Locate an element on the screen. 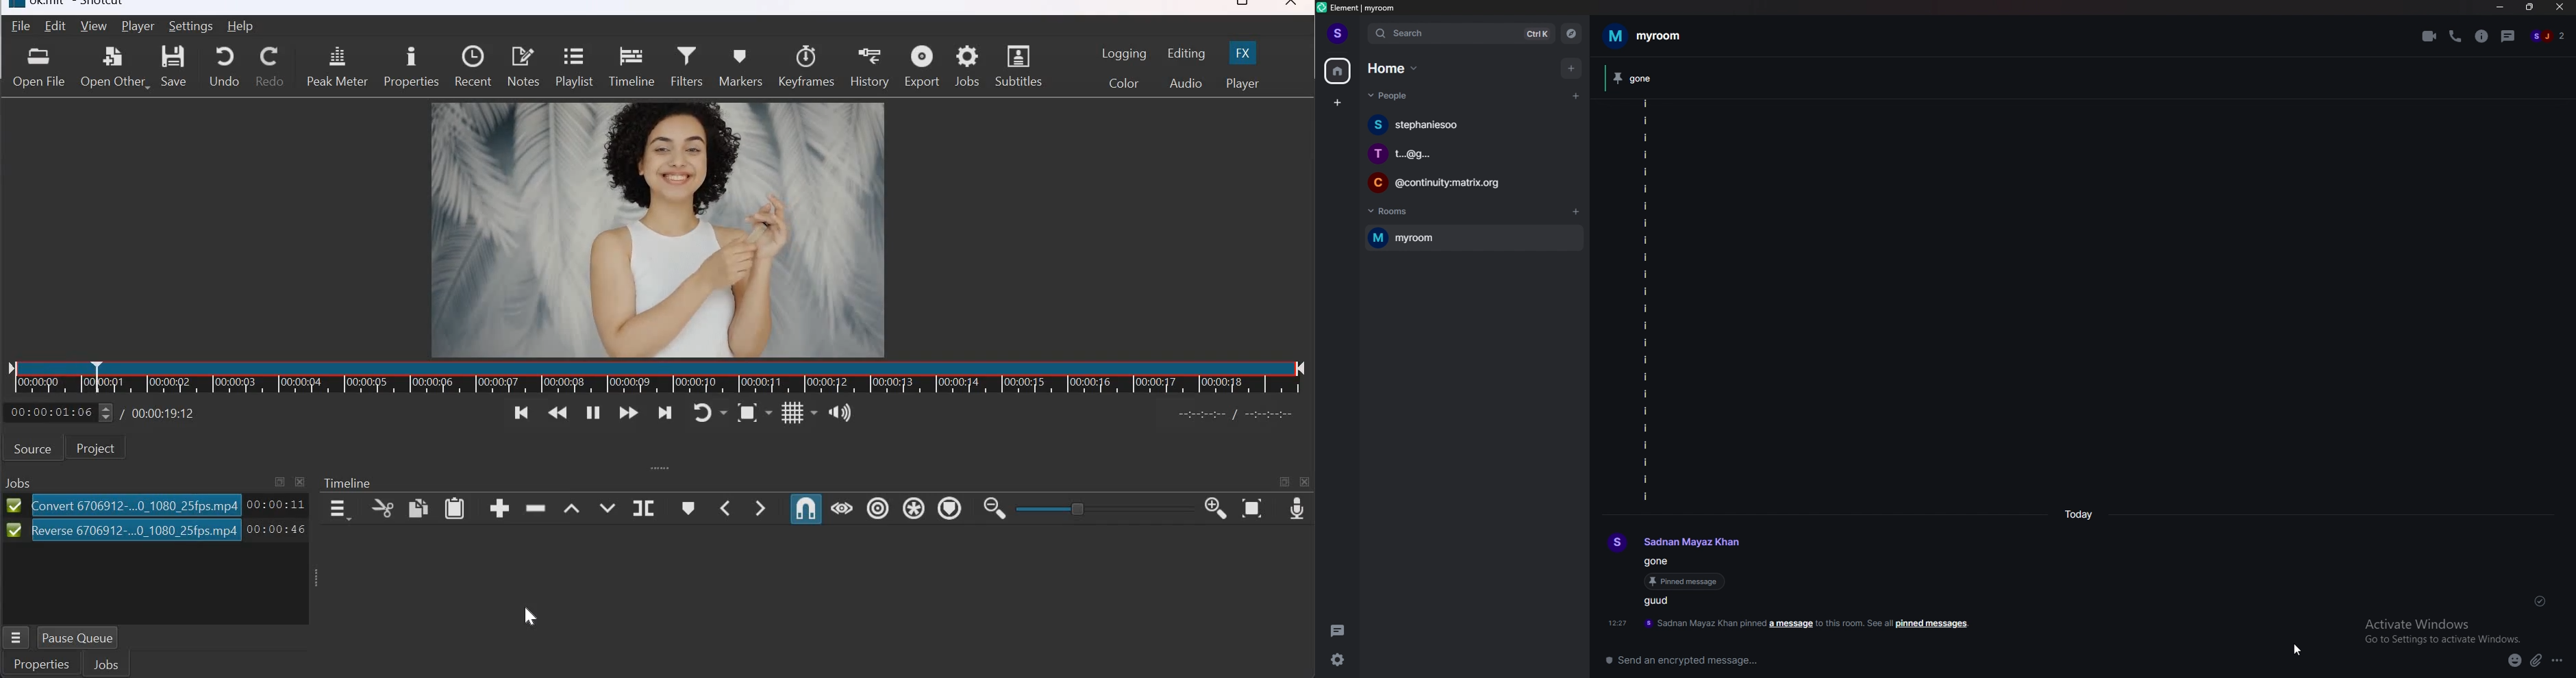  options is located at coordinates (2558, 661).